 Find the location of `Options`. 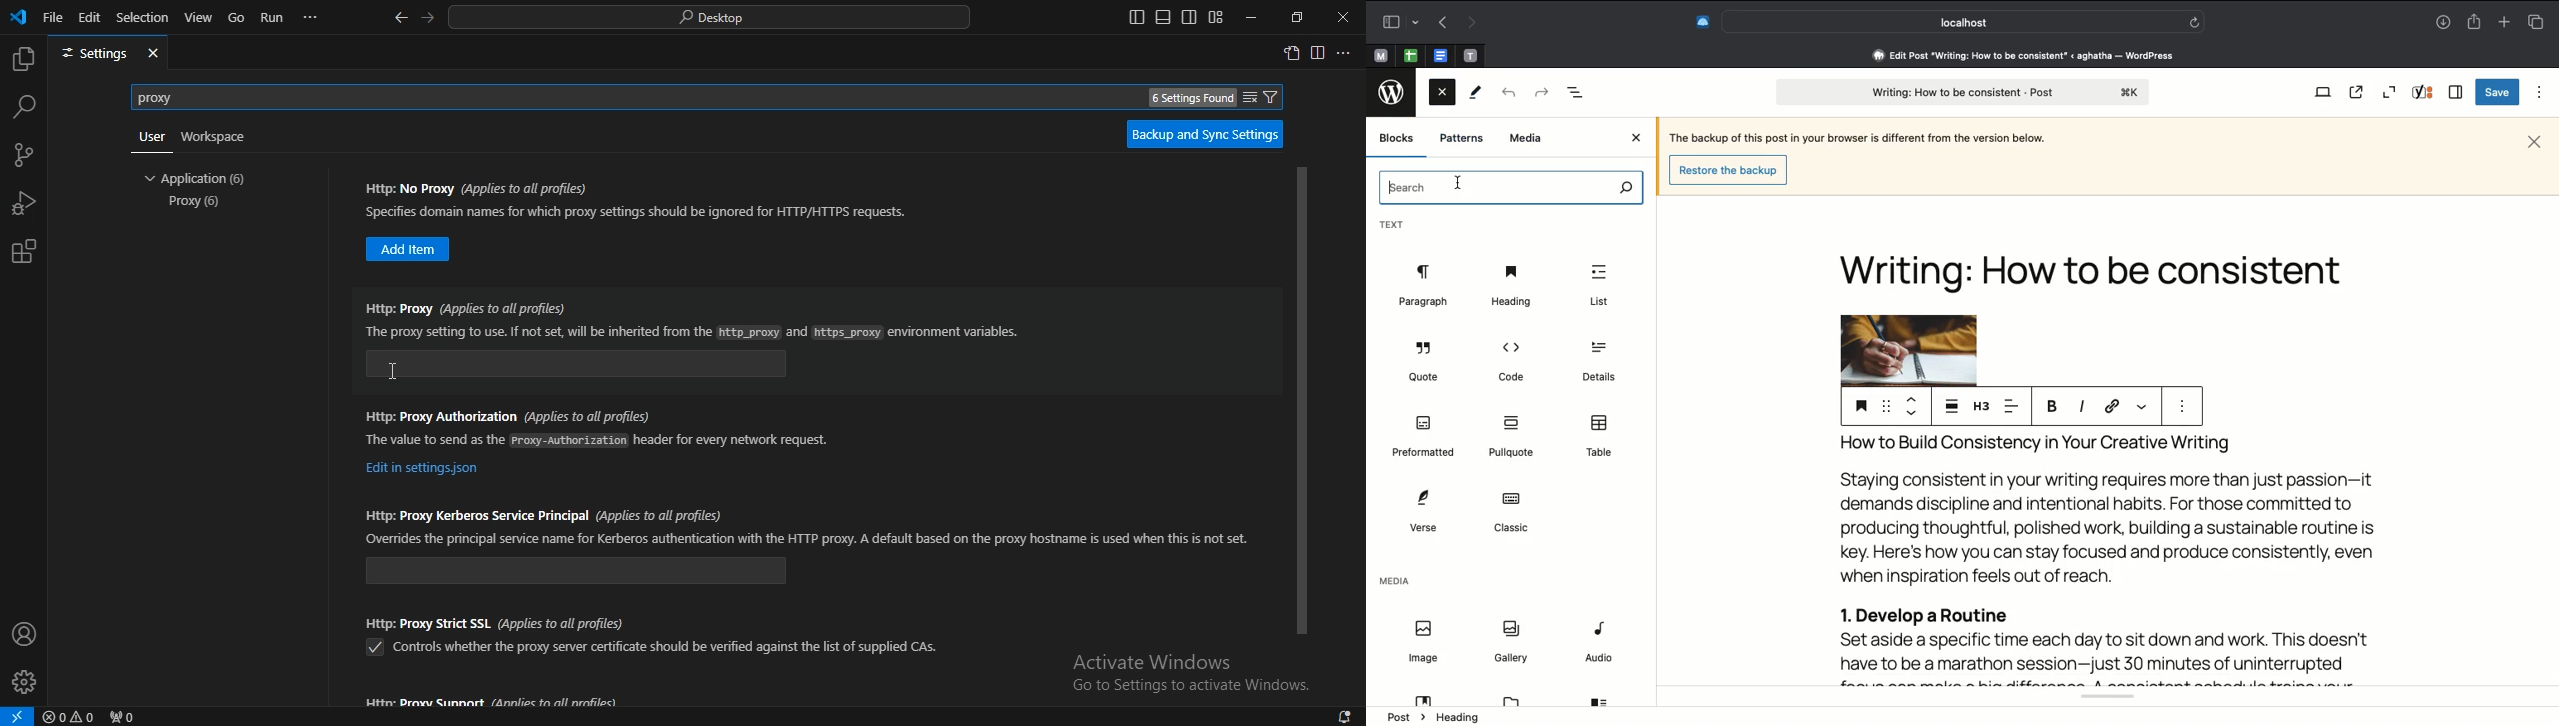

Options is located at coordinates (2541, 93).